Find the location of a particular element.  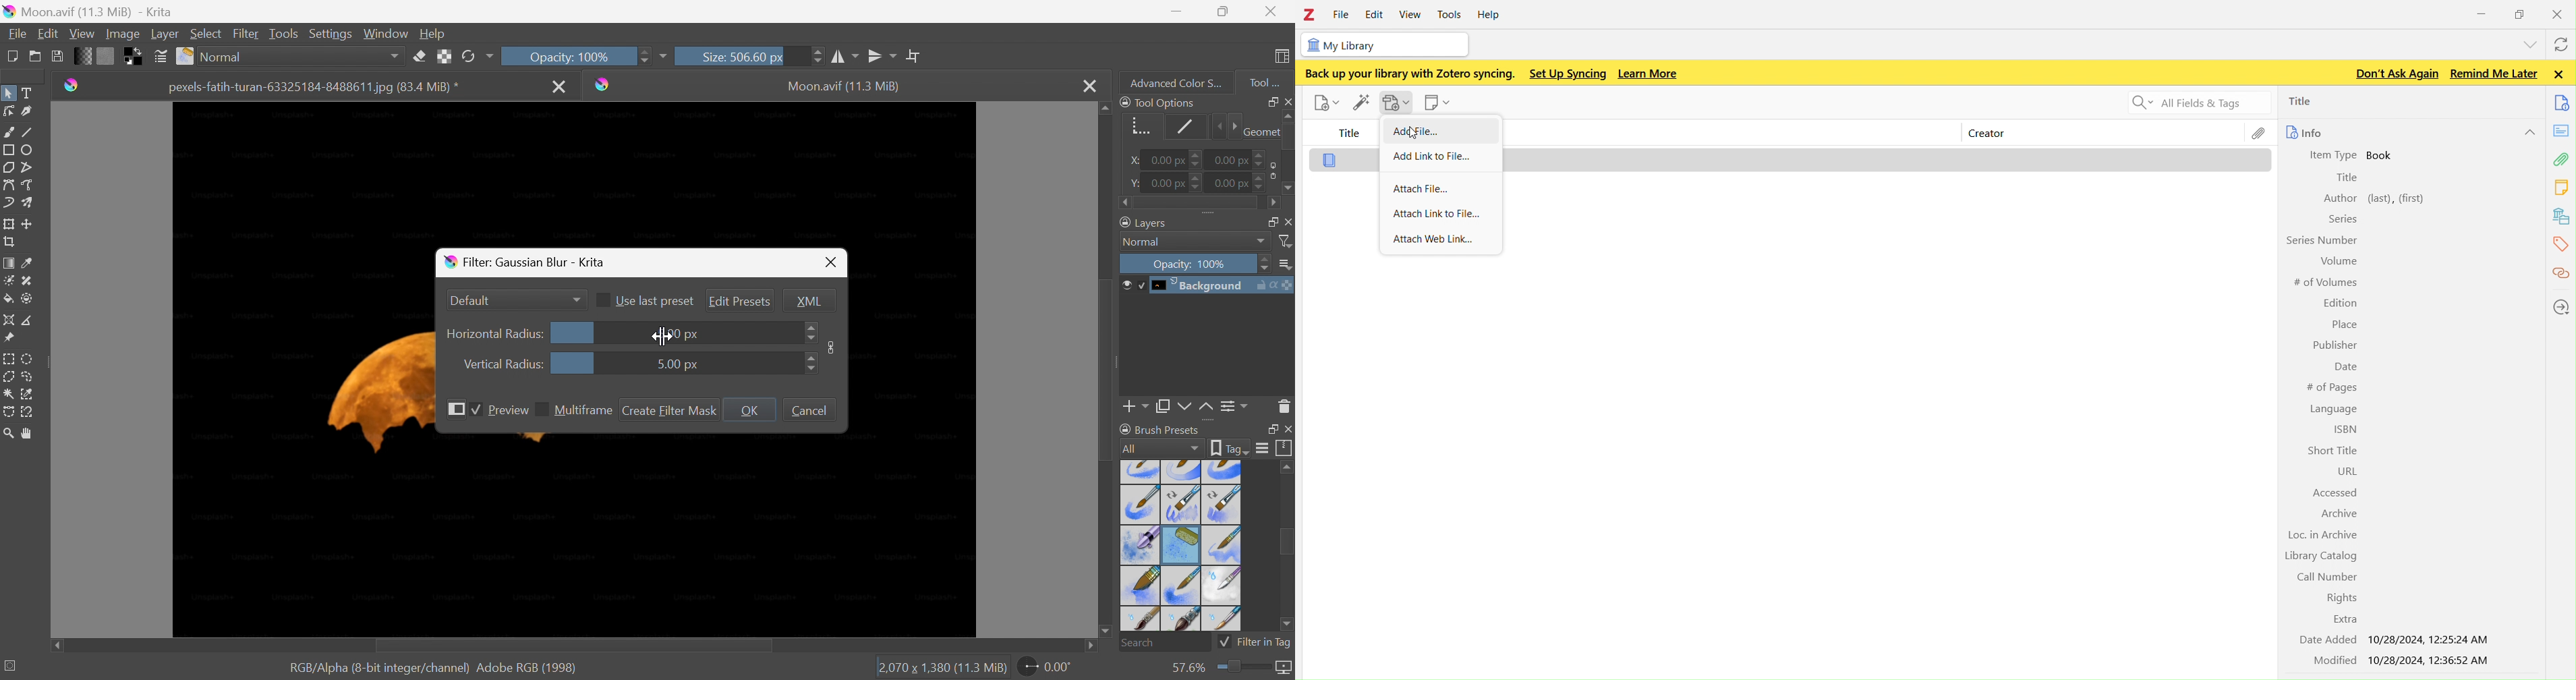

Series is located at coordinates (2342, 220).